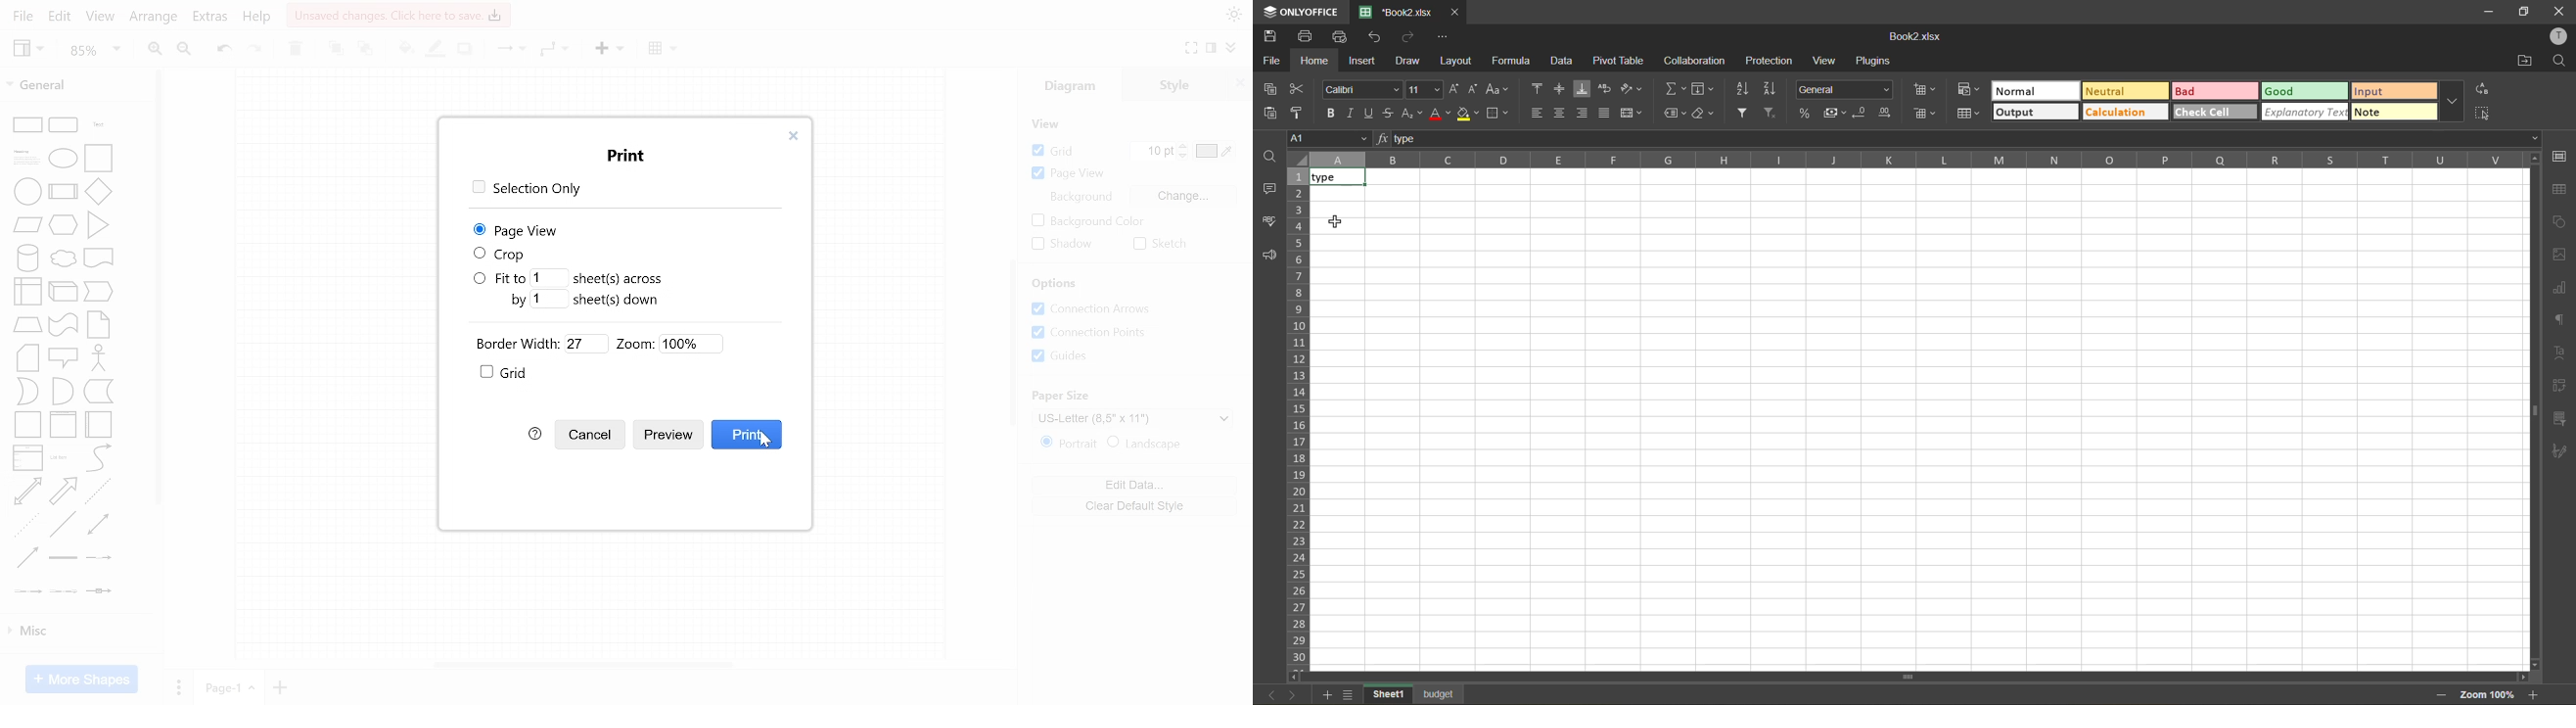  What do you see at coordinates (27, 425) in the screenshot?
I see `Container` at bounding box center [27, 425].